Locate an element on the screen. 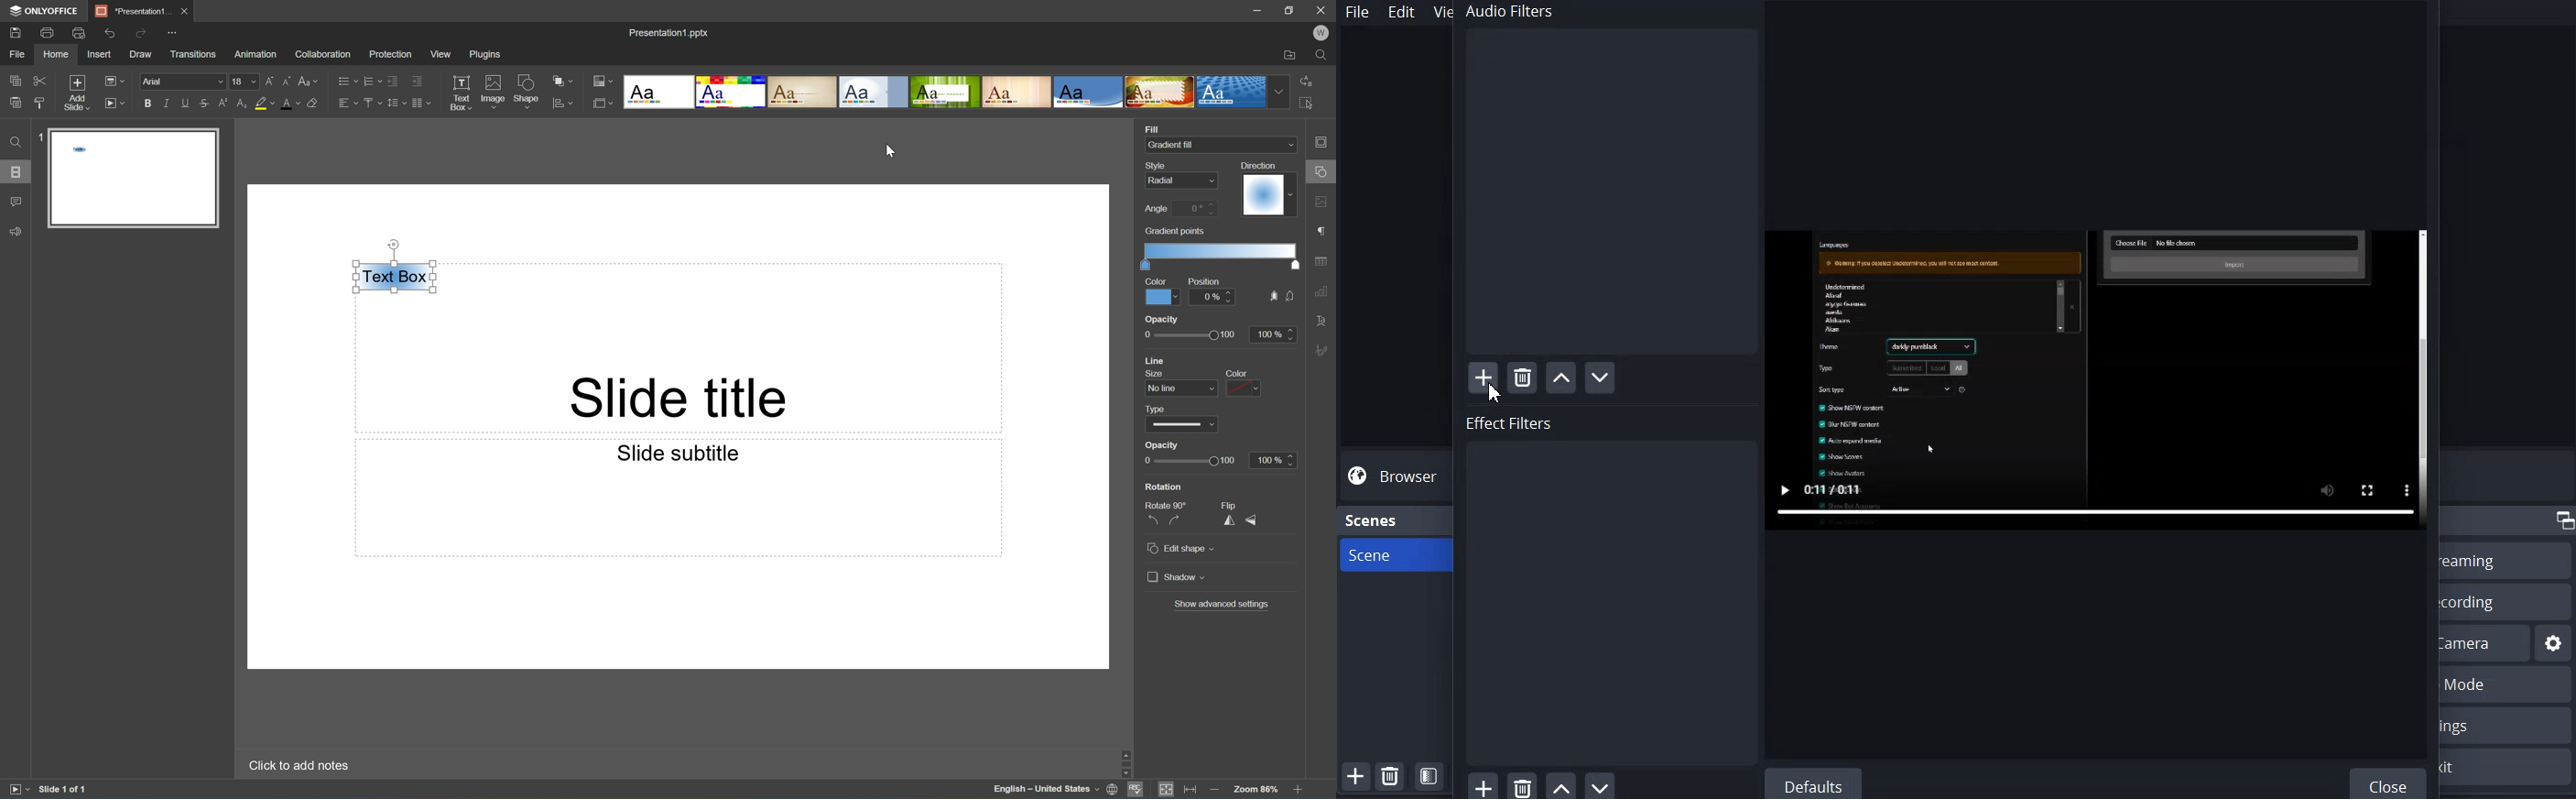 Image resolution: width=2576 pixels, height=812 pixels. Copy style is located at coordinates (40, 103).